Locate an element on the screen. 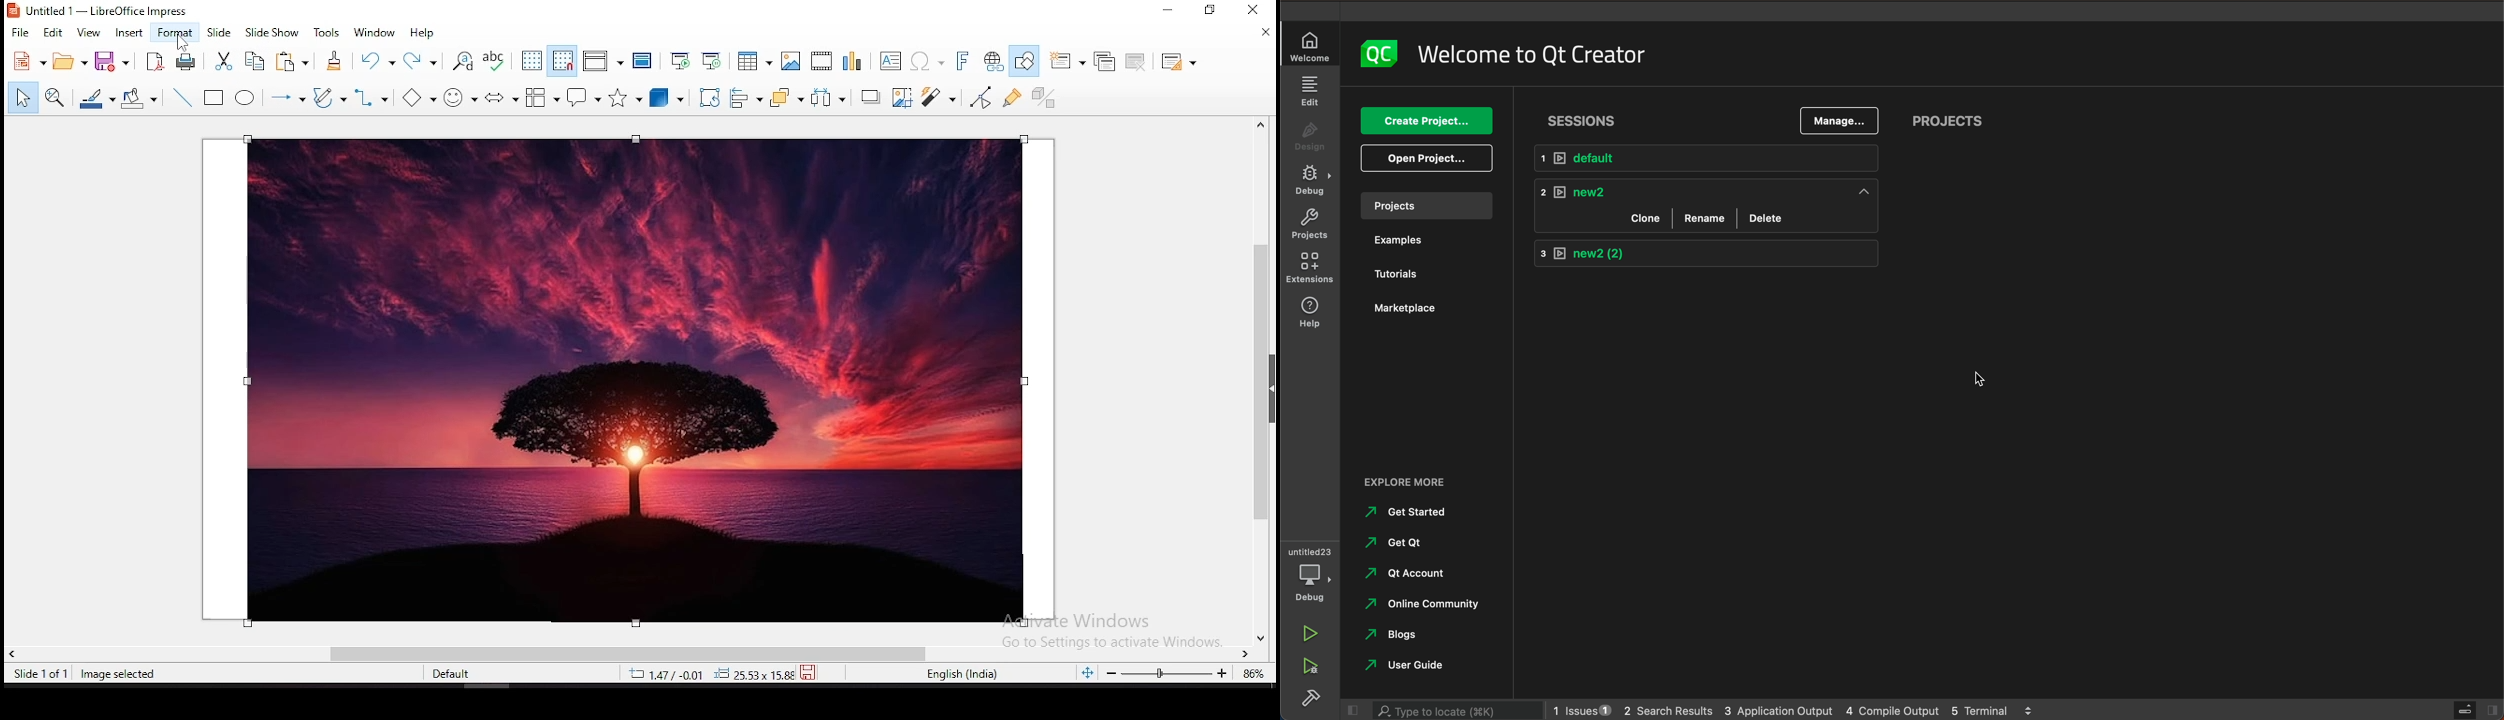  rename is located at coordinates (1705, 217).